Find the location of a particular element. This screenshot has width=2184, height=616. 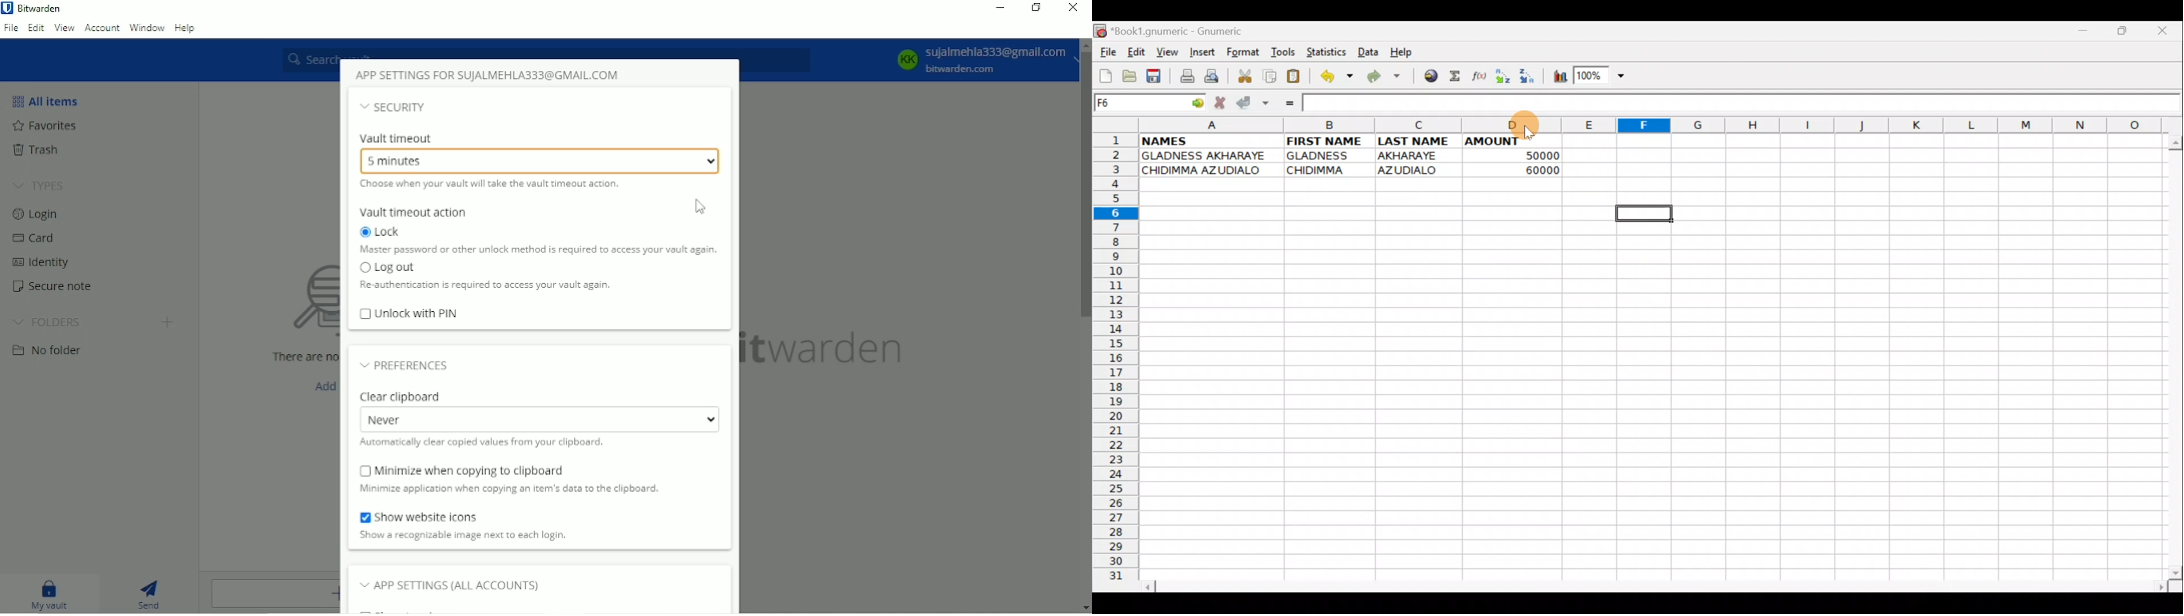

Sum in the current cell is located at coordinates (1456, 77).